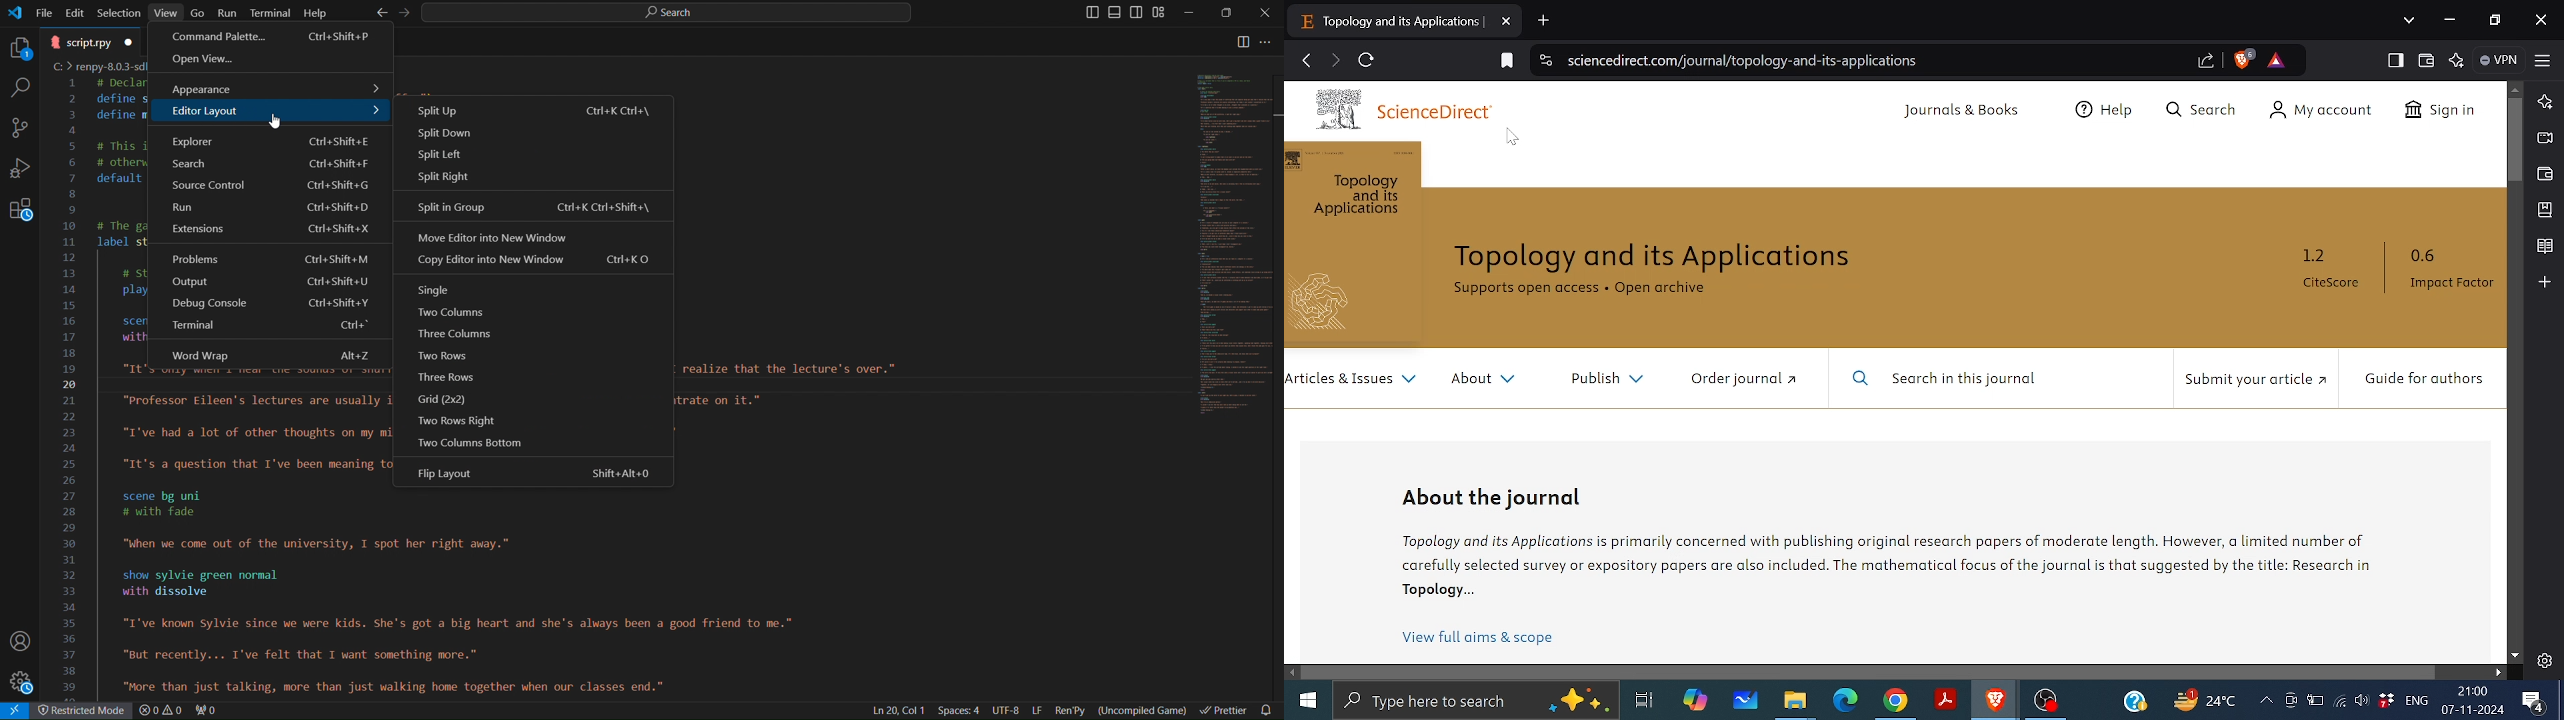 The height and width of the screenshot is (728, 2576). What do you see at coordinates (2449, 21) in the screenshot?
I see `Minimize` at bounding box center [2449, 21].